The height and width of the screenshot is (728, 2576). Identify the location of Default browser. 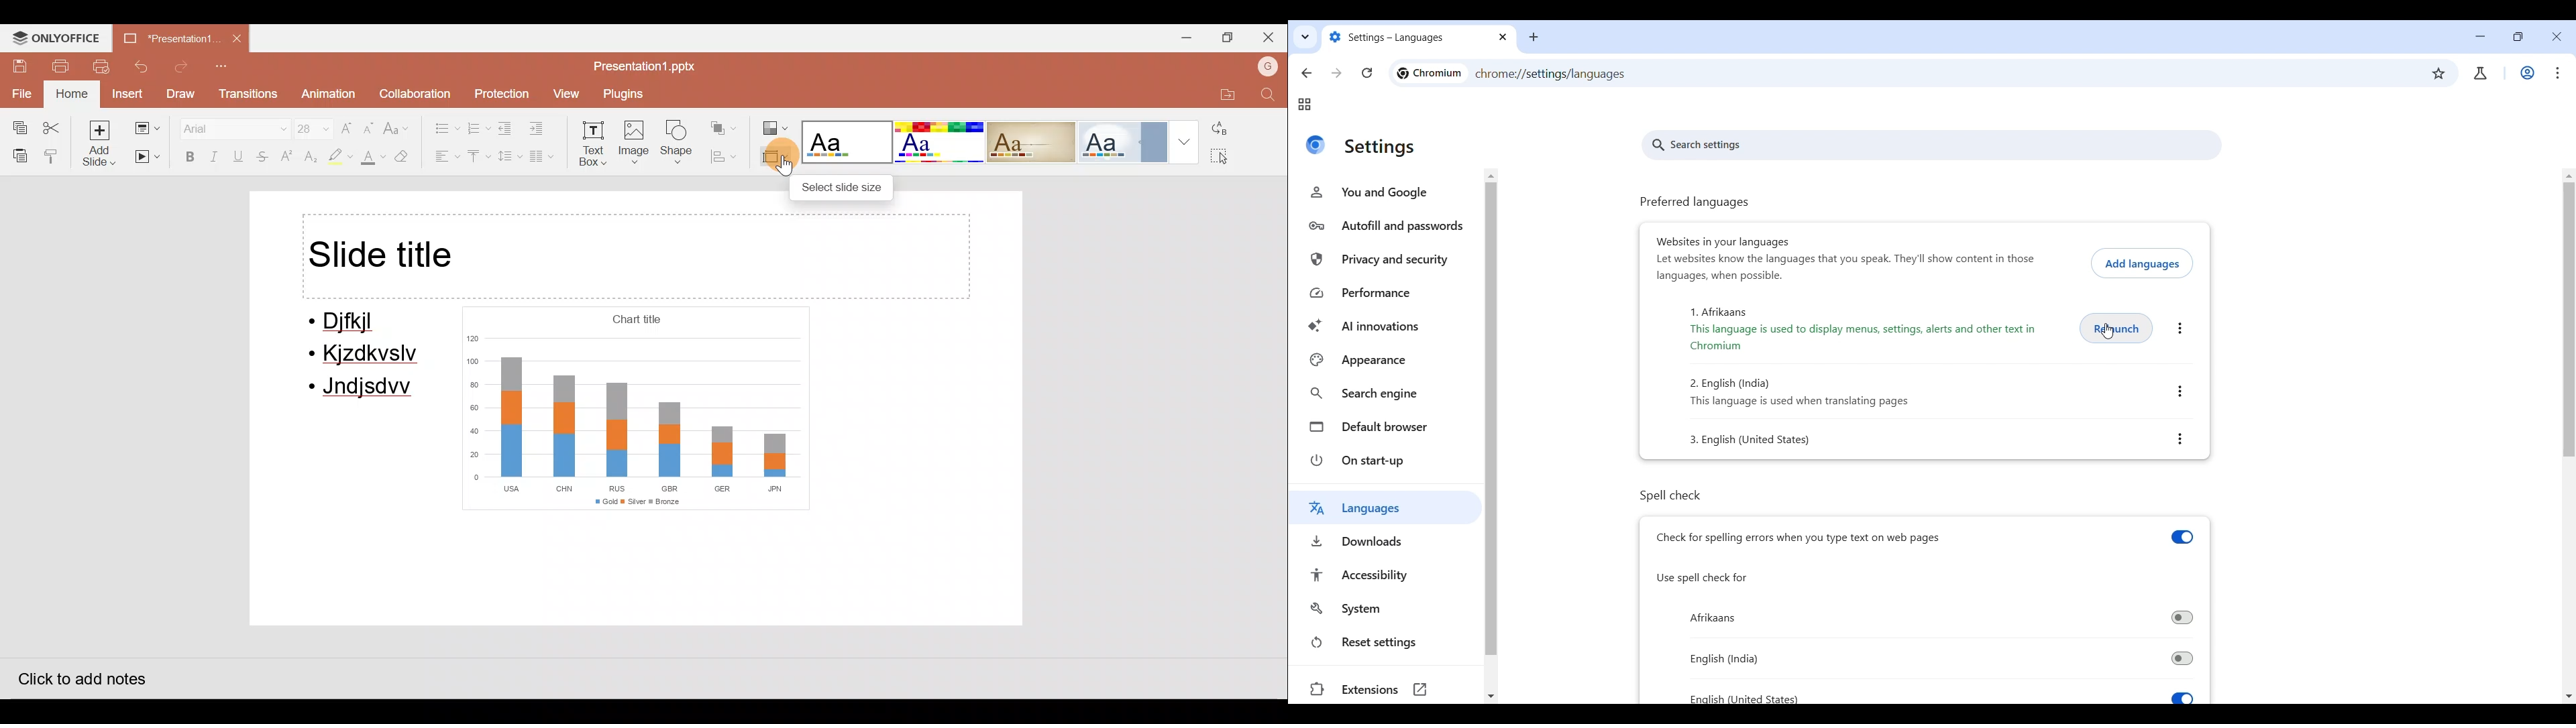
(1388, 426).